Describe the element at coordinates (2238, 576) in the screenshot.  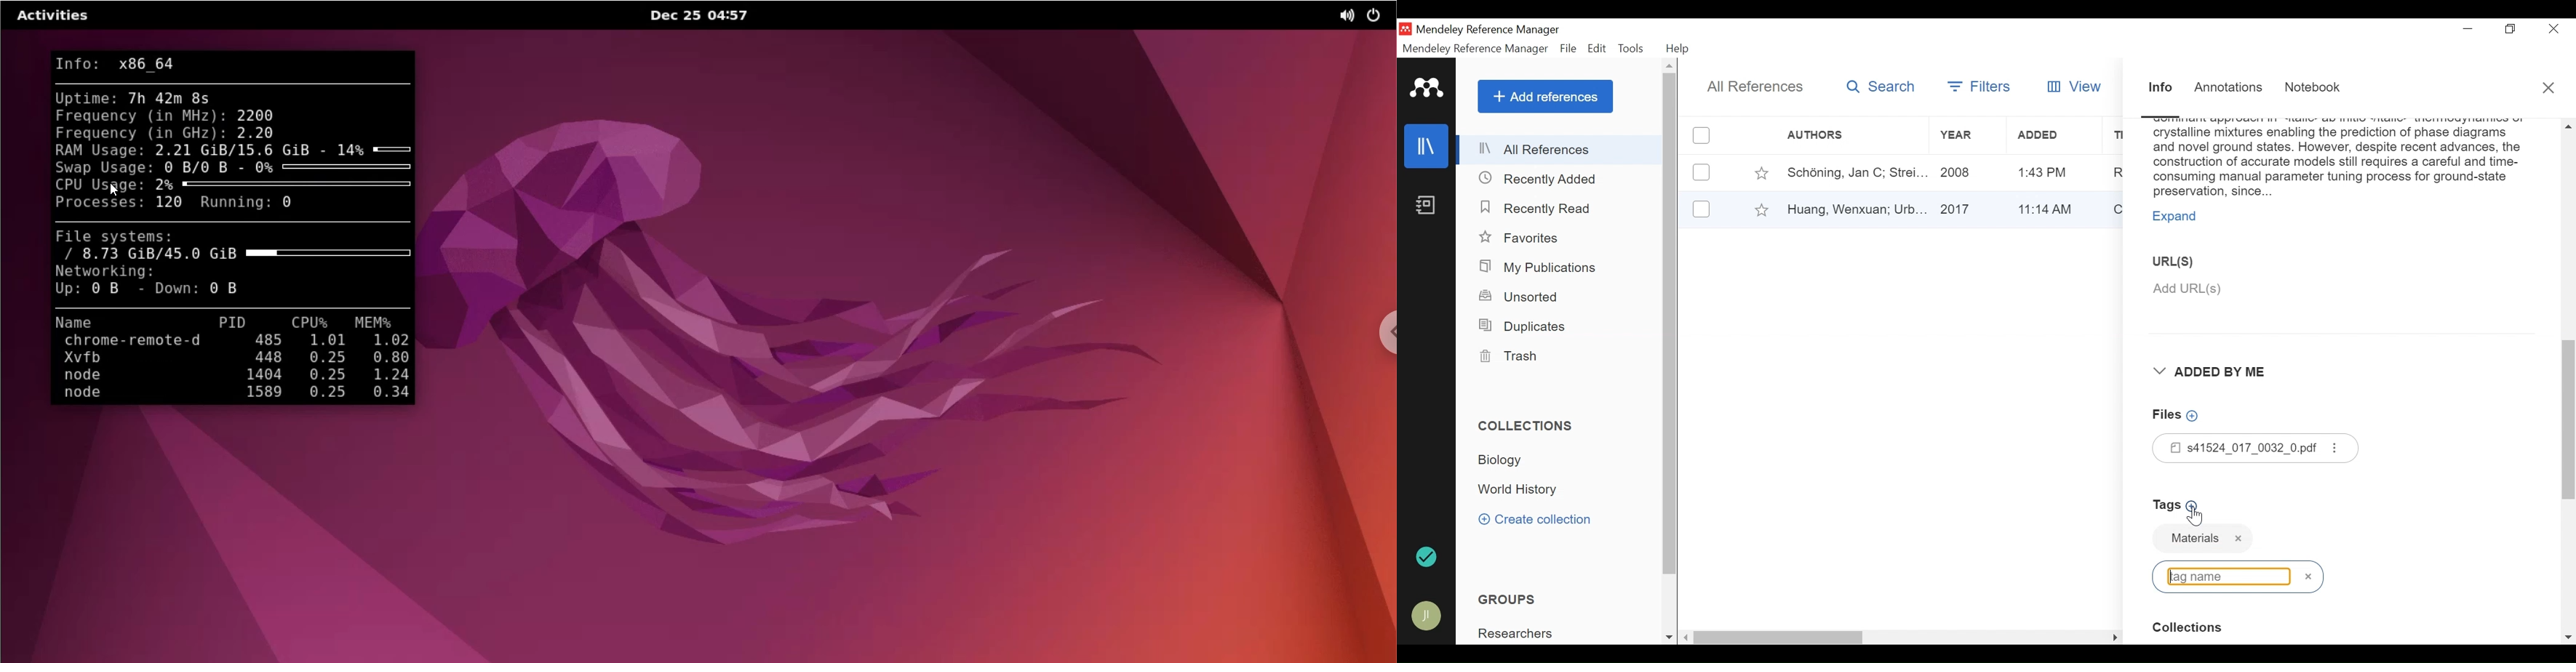
I see `Tag name` at that location.